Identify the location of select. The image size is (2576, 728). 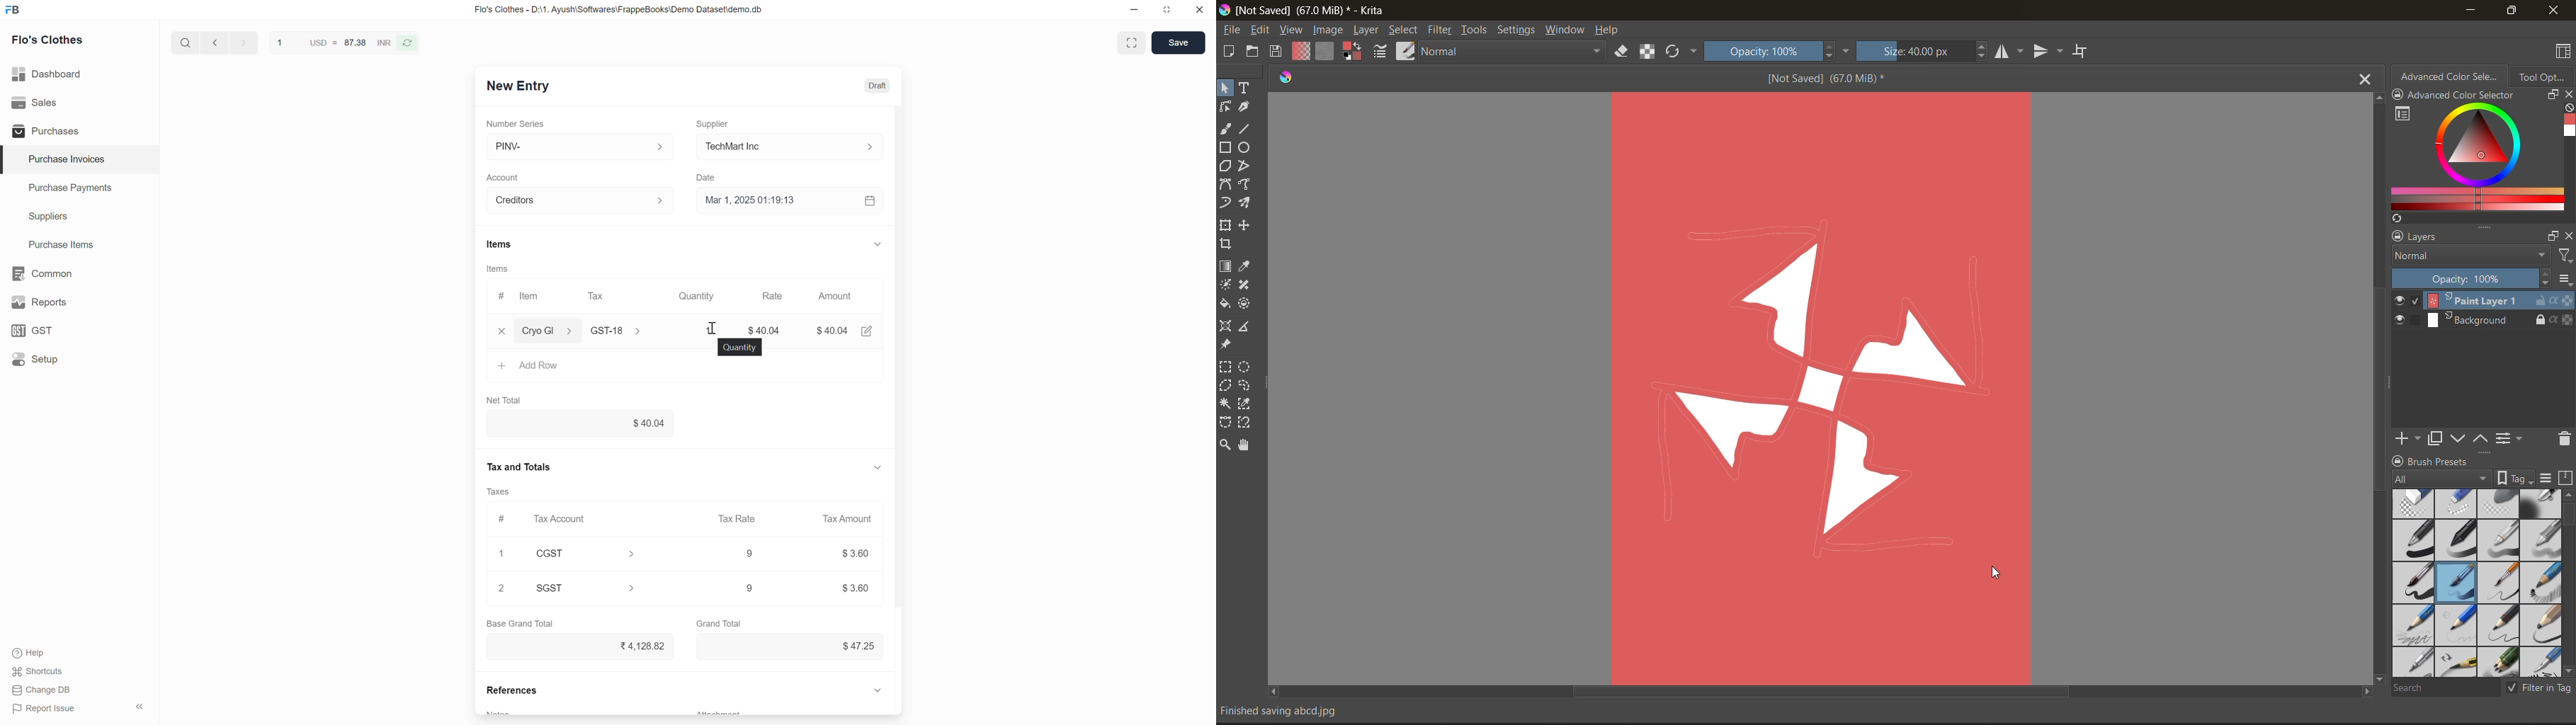
(1405, 31).